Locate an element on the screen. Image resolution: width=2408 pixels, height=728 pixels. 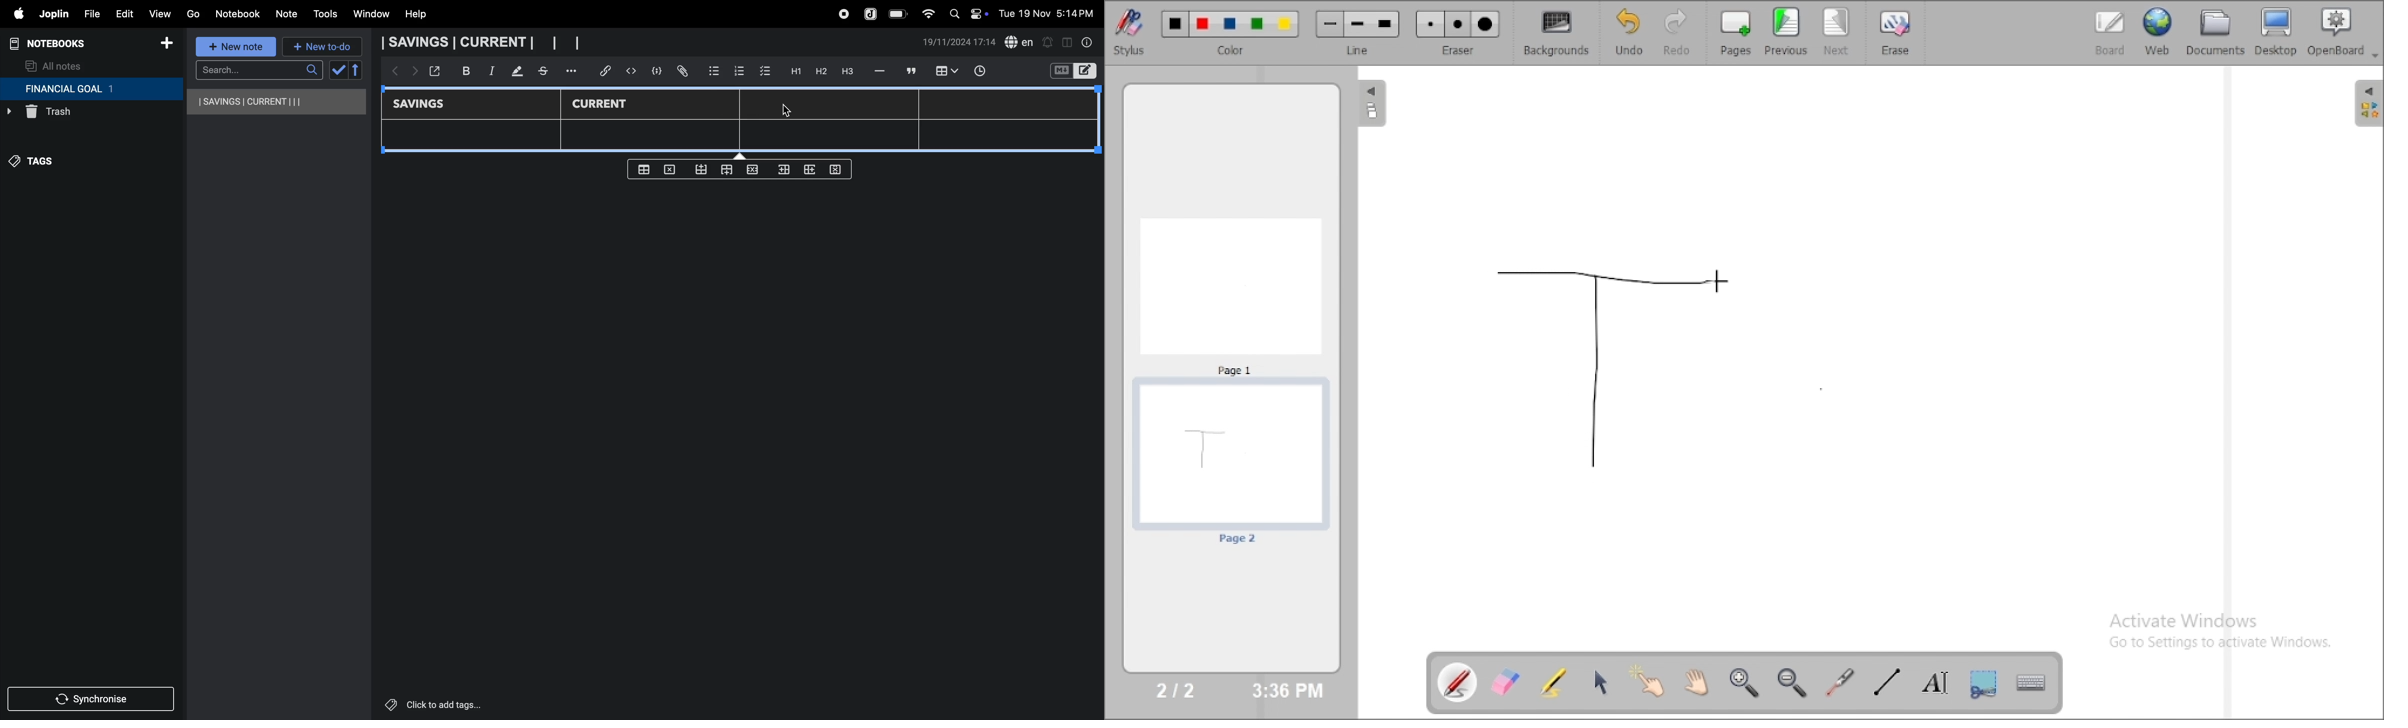
hyper link is located at coordinates (608, 71).